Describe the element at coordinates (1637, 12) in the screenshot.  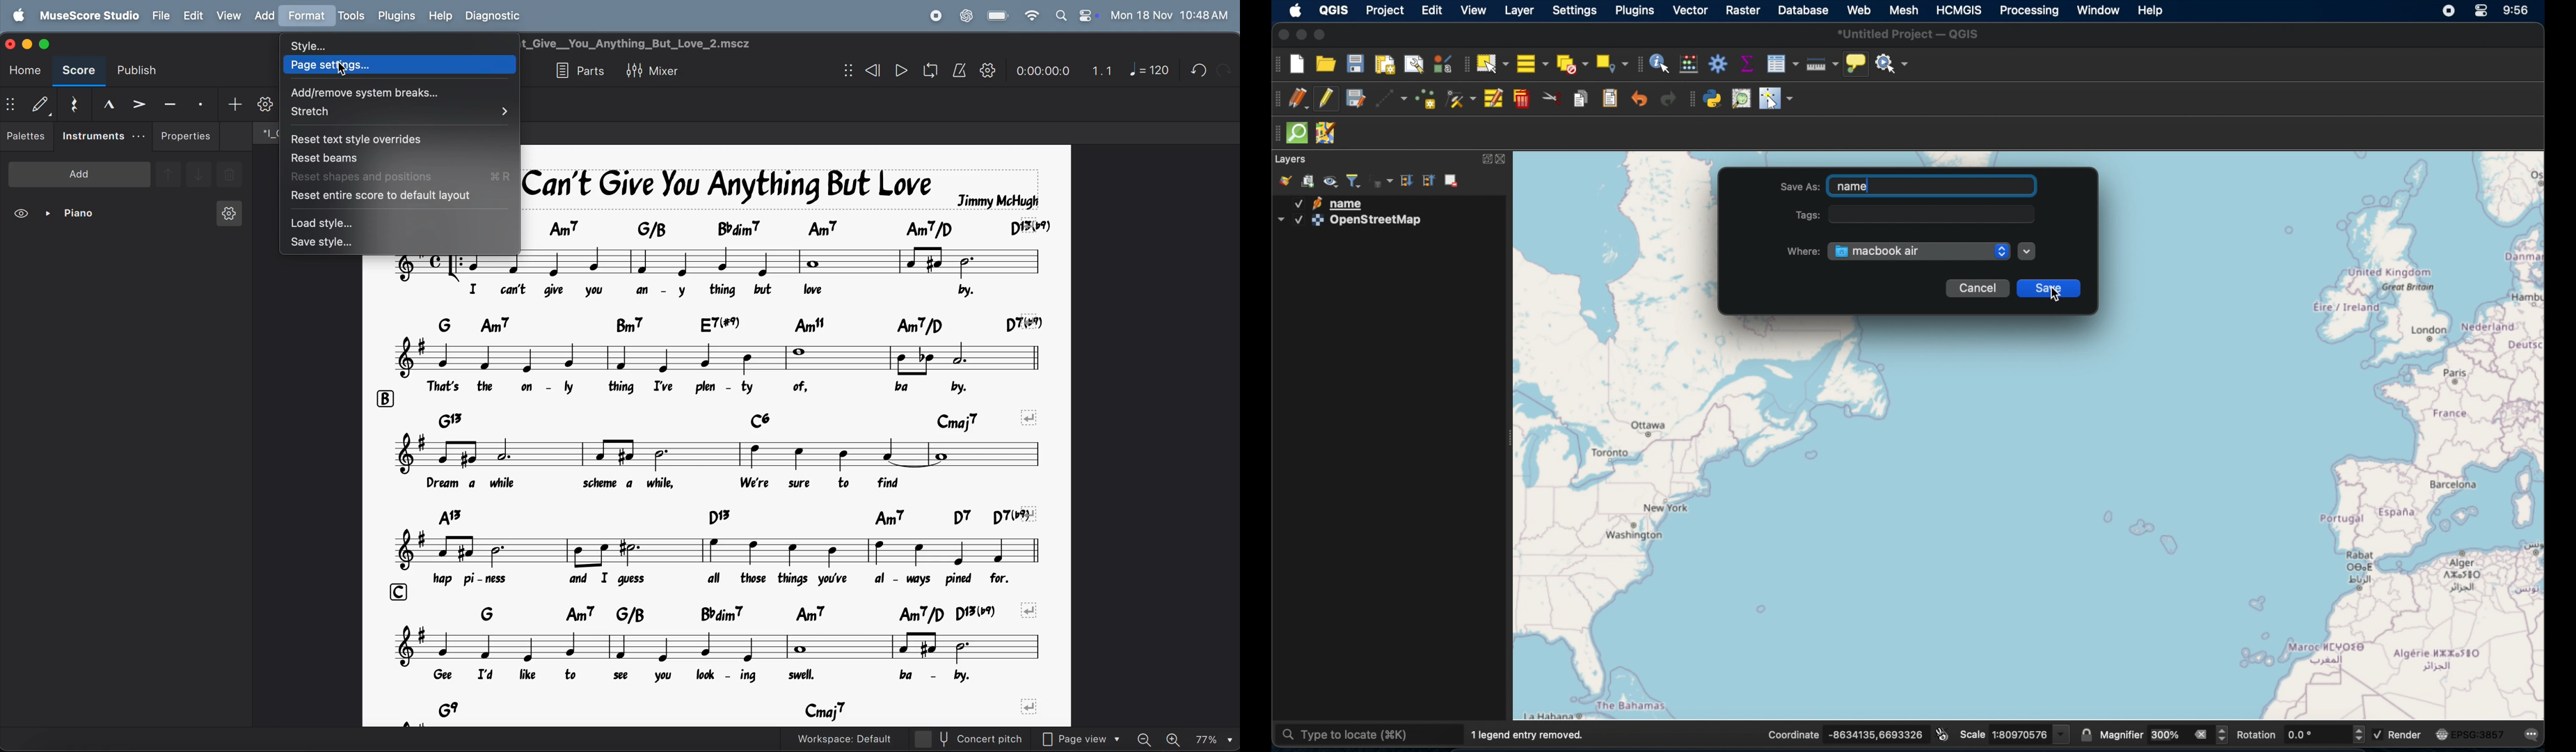
I see `plugins` at that location.